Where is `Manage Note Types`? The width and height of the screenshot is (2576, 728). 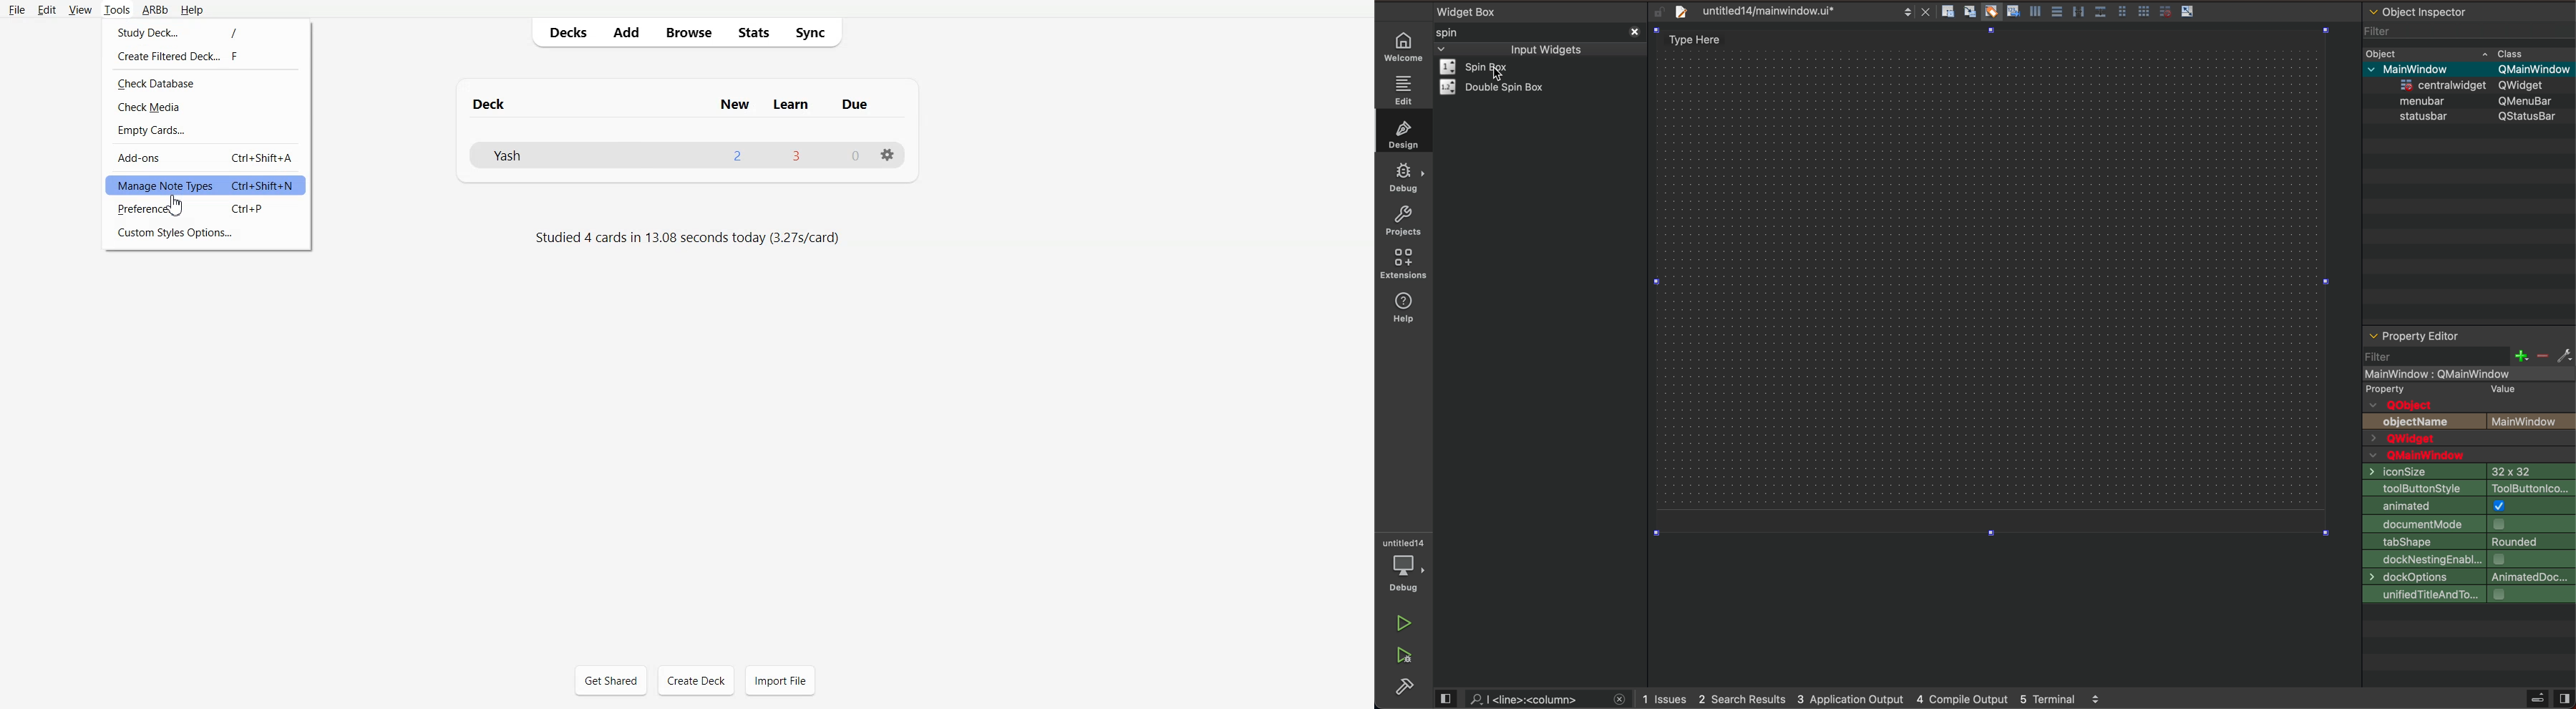
Manage Note Types is located at coordinates (206, 185).